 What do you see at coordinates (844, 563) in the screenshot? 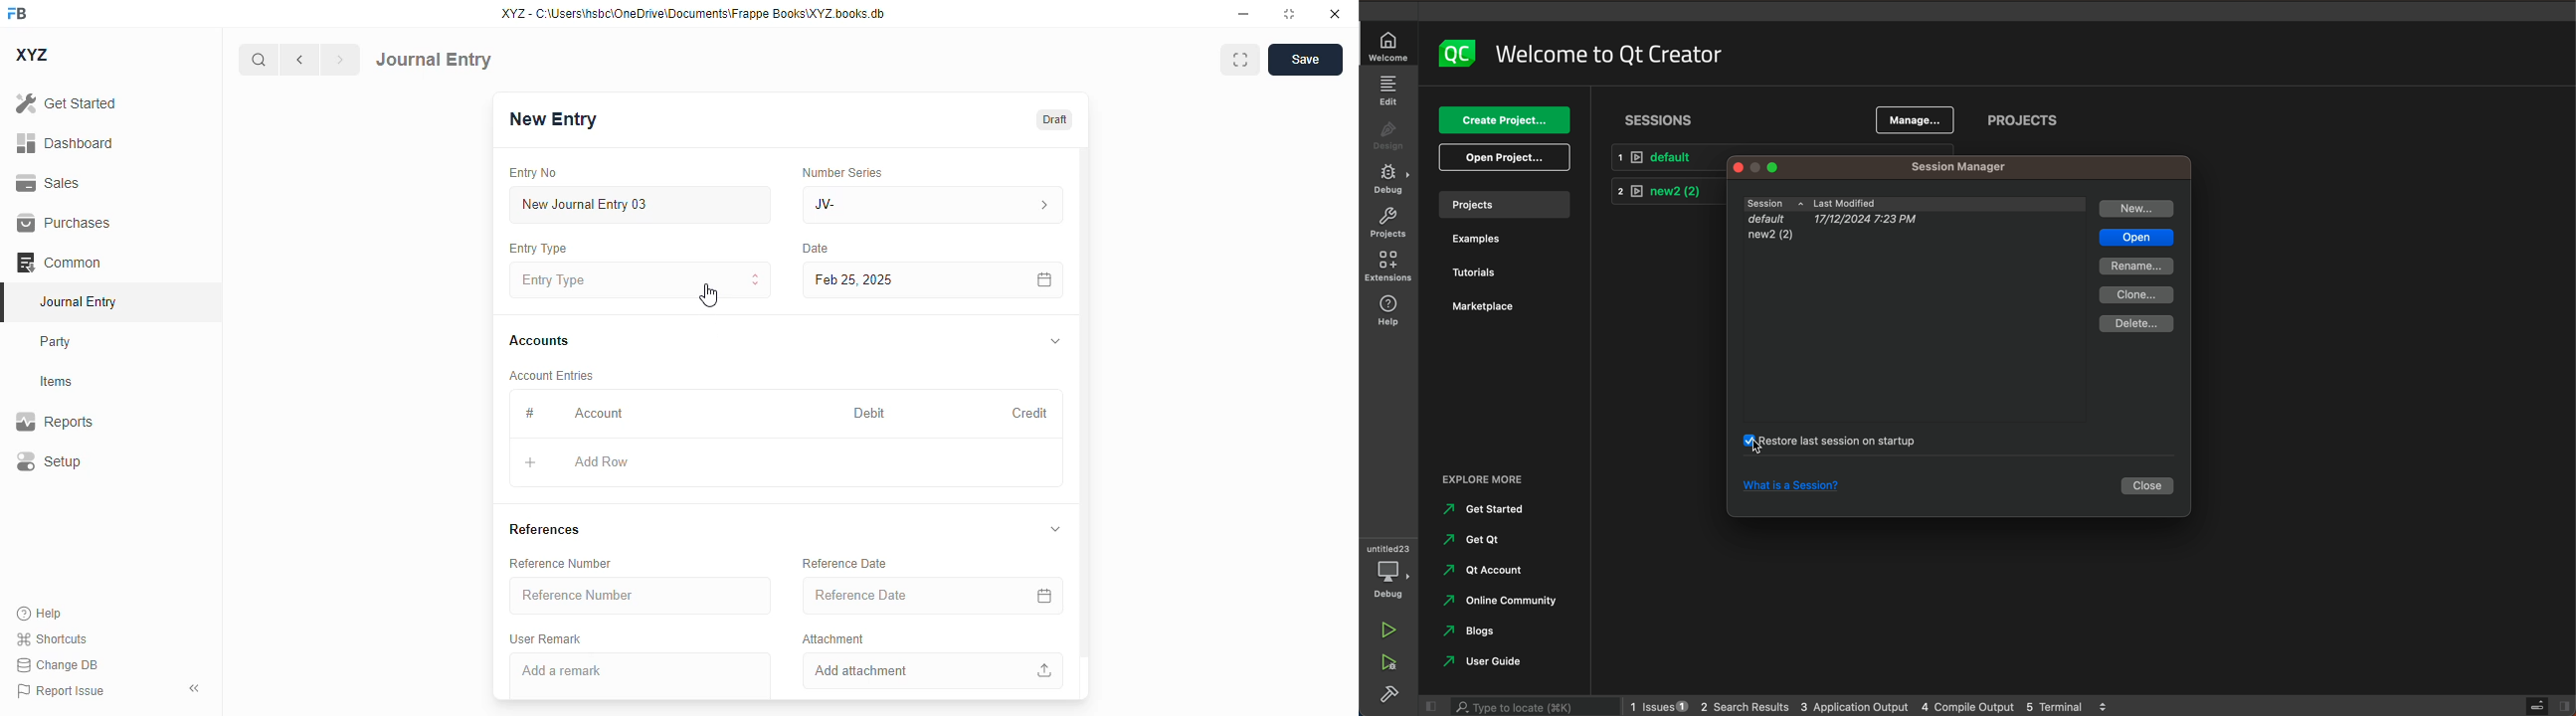
I see `reference data` at bounding box center [844, 563].